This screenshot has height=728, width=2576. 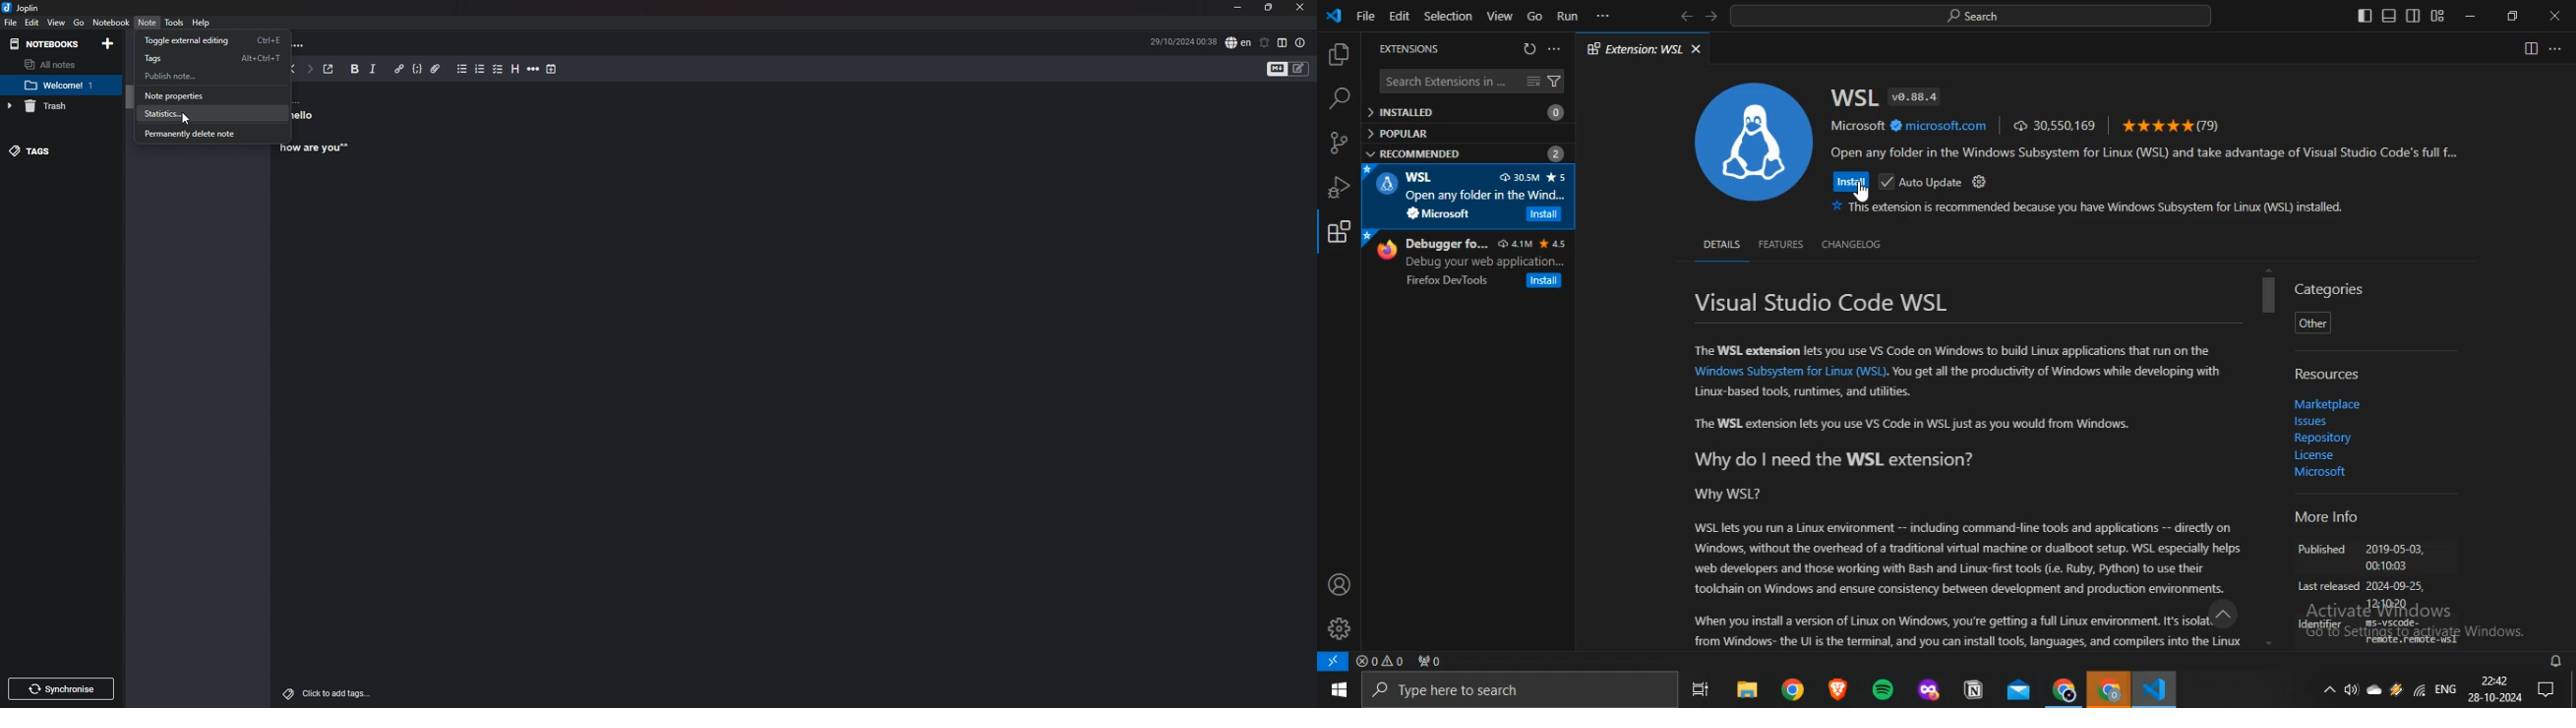 I want to click on FEATURES, so click(x=1780, y=244).